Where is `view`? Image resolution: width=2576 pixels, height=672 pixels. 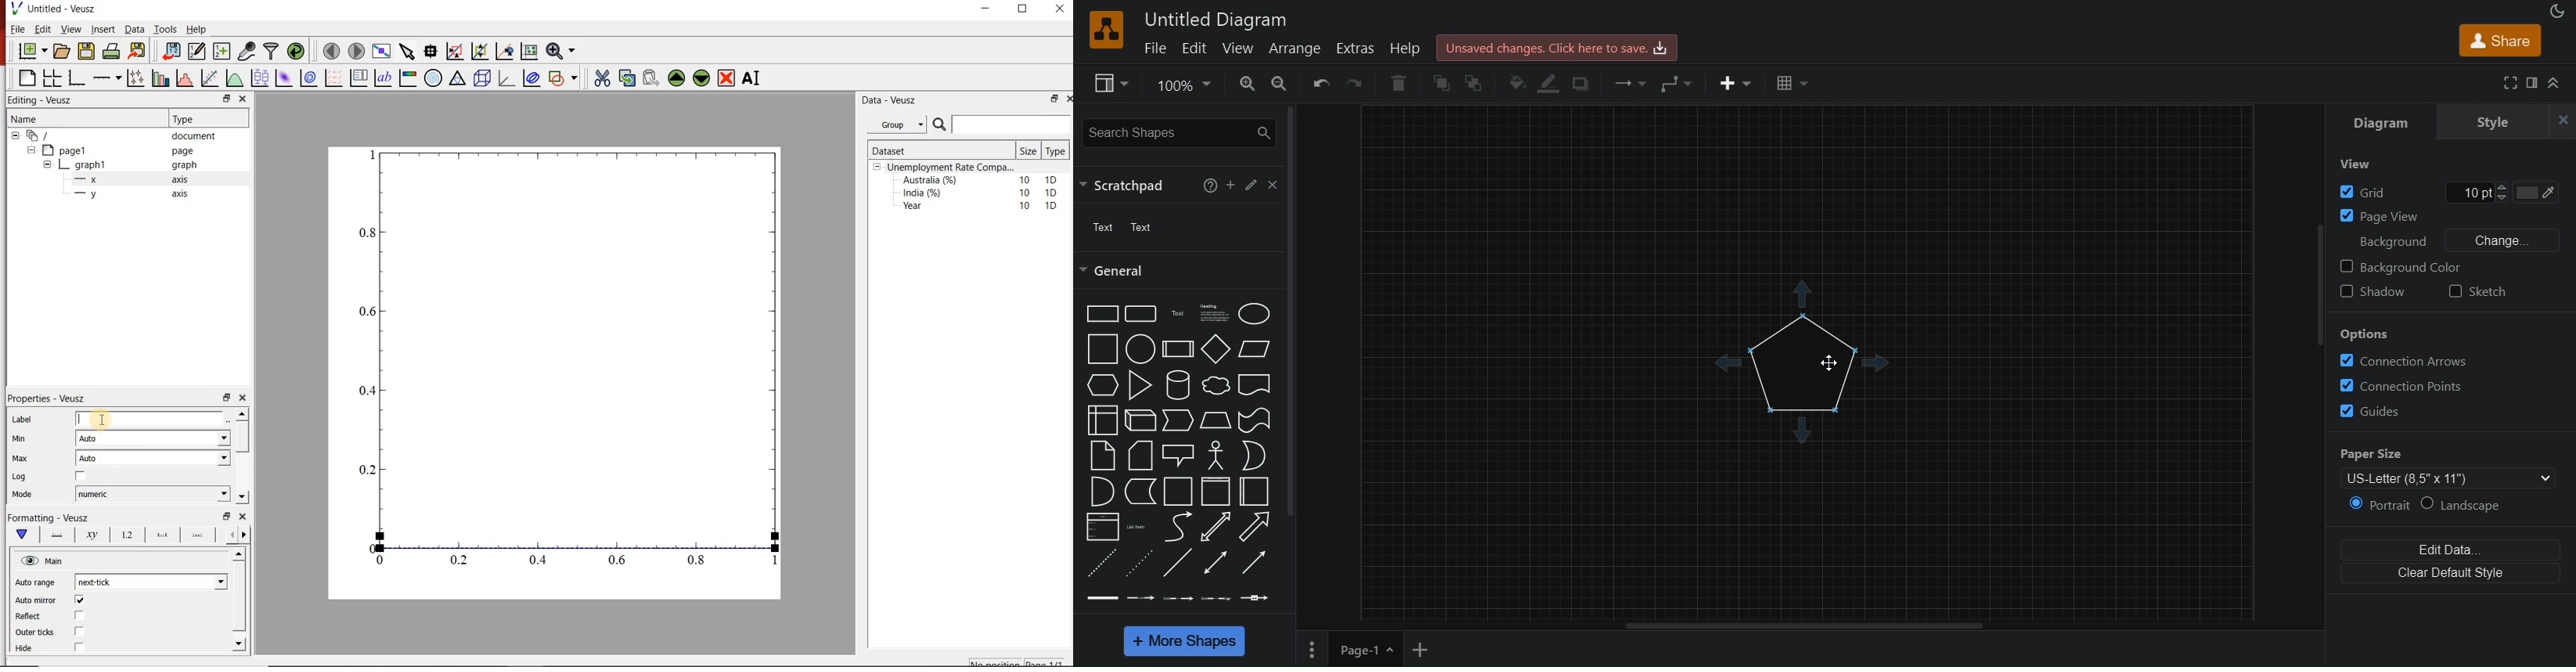
view is located at coordinates (1111, 84).